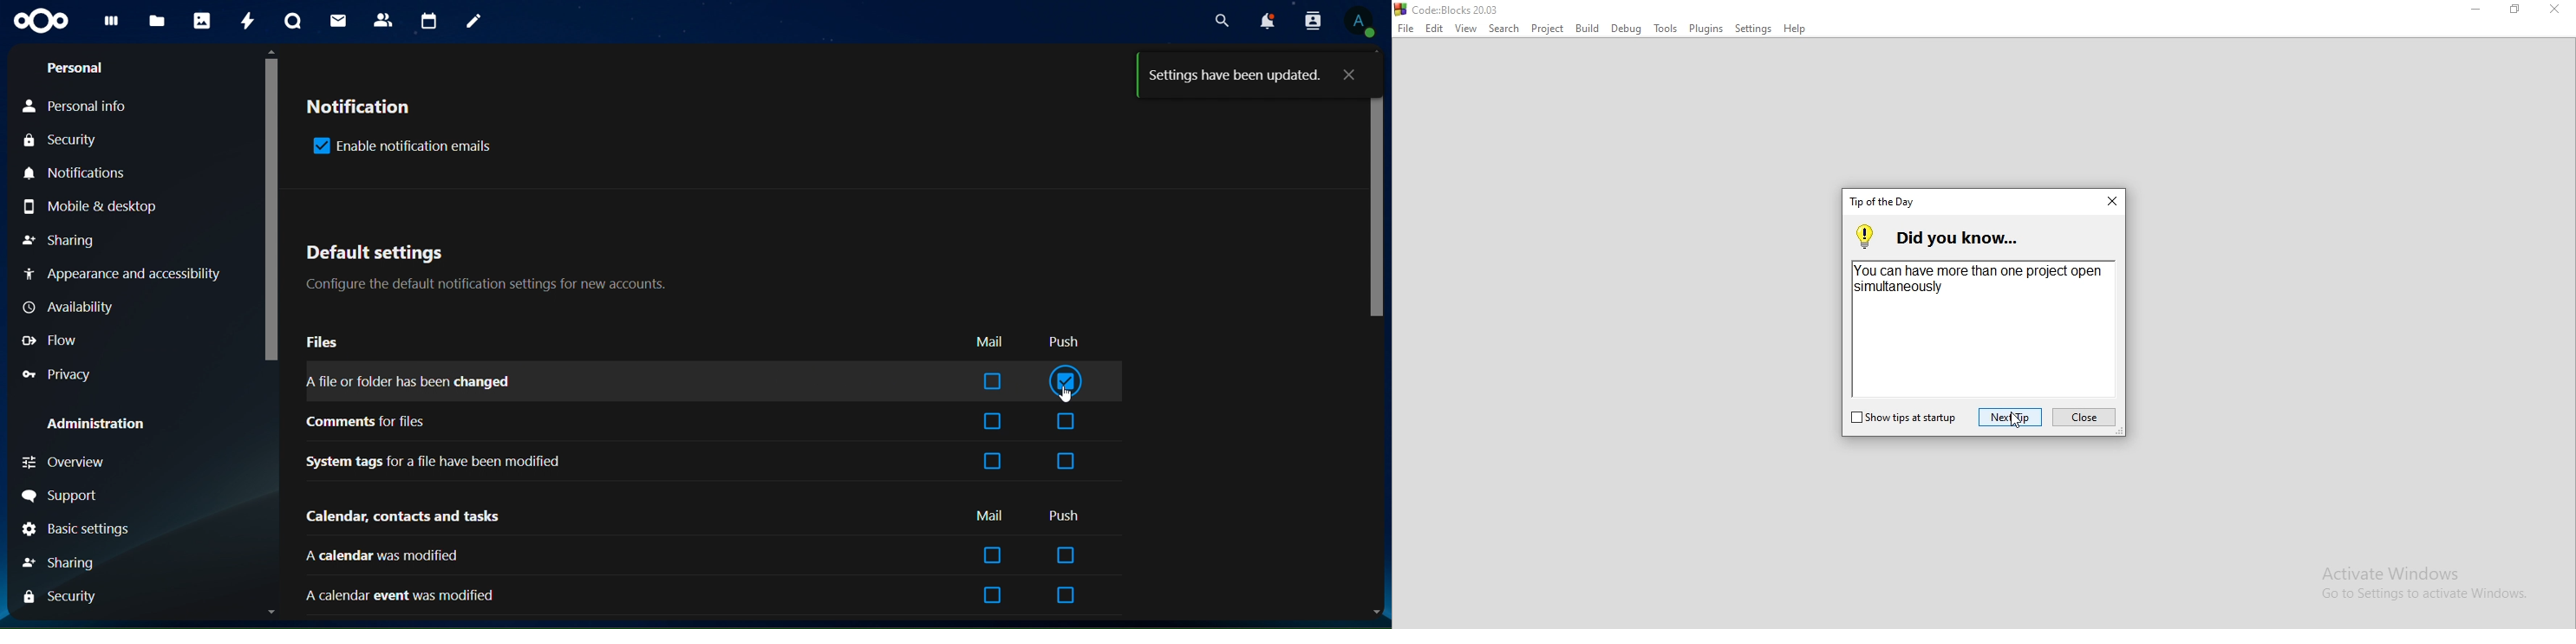 This screenshot has height=644, width=2576. I want to click on a calendar event was modified, so click(402, 592).